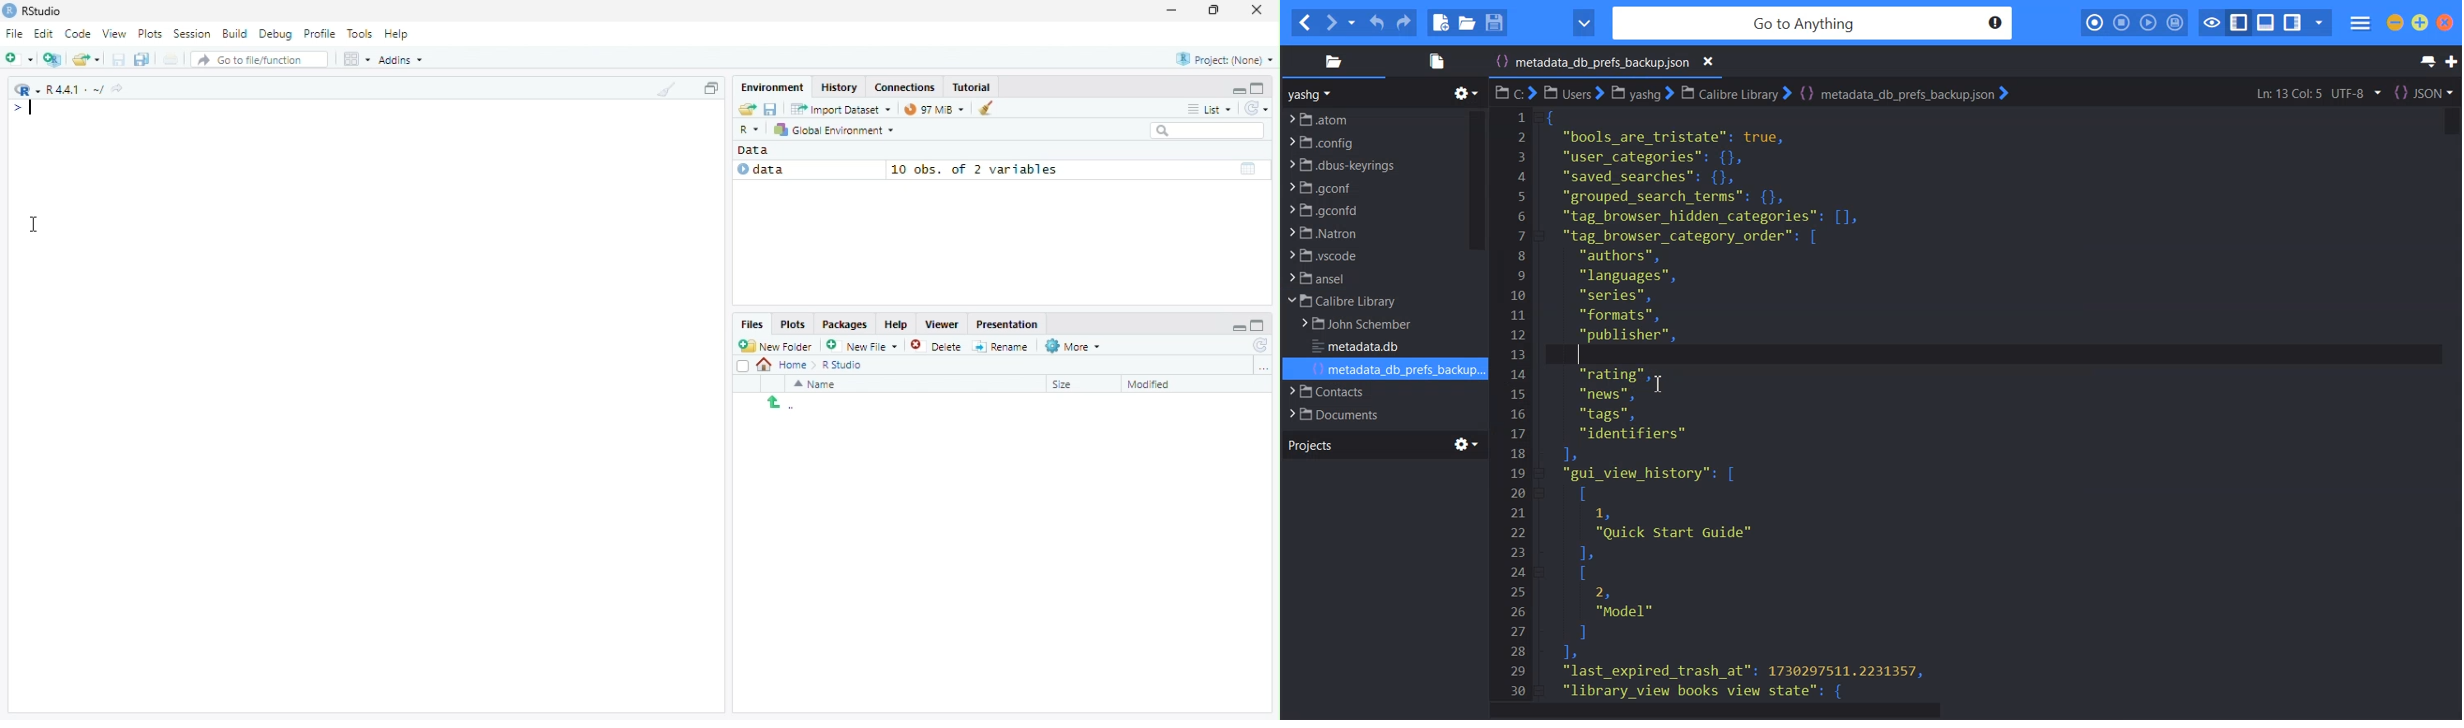 The image size is (2464, 728). Describe the element at coordinates (44, 9) in the screenshot. I see `RStudio` at that location.